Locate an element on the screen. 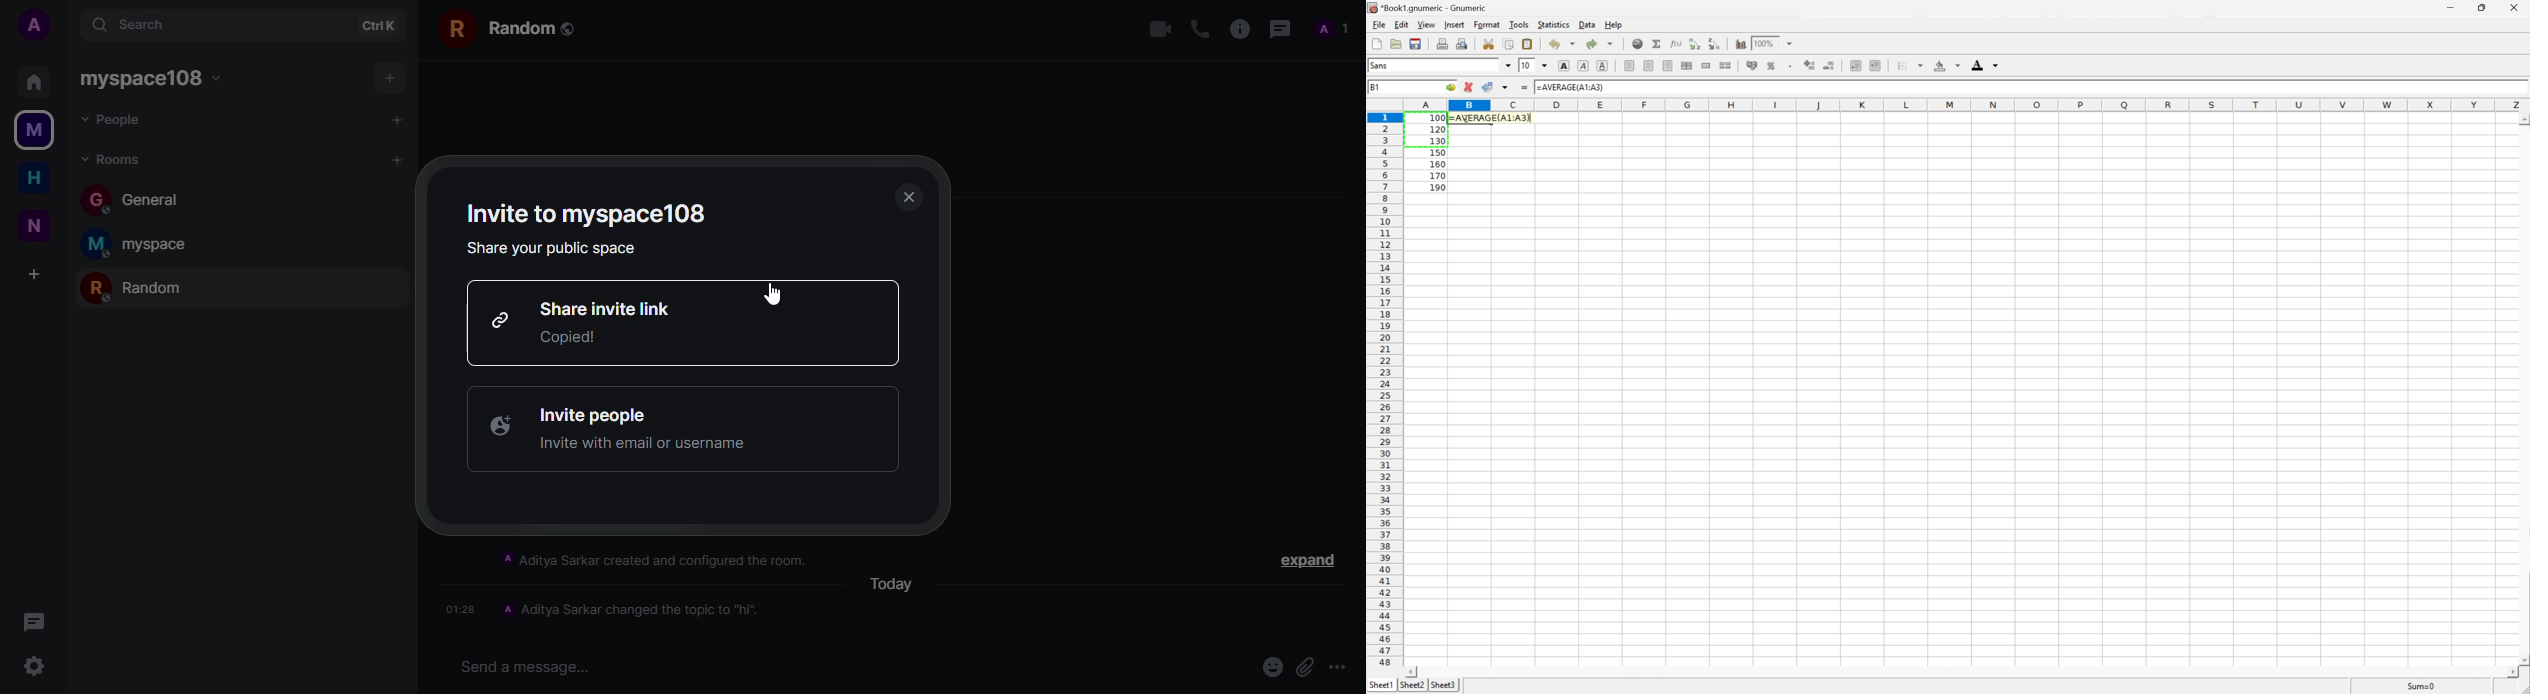  Open a file is located at coordinates (1396, 44).